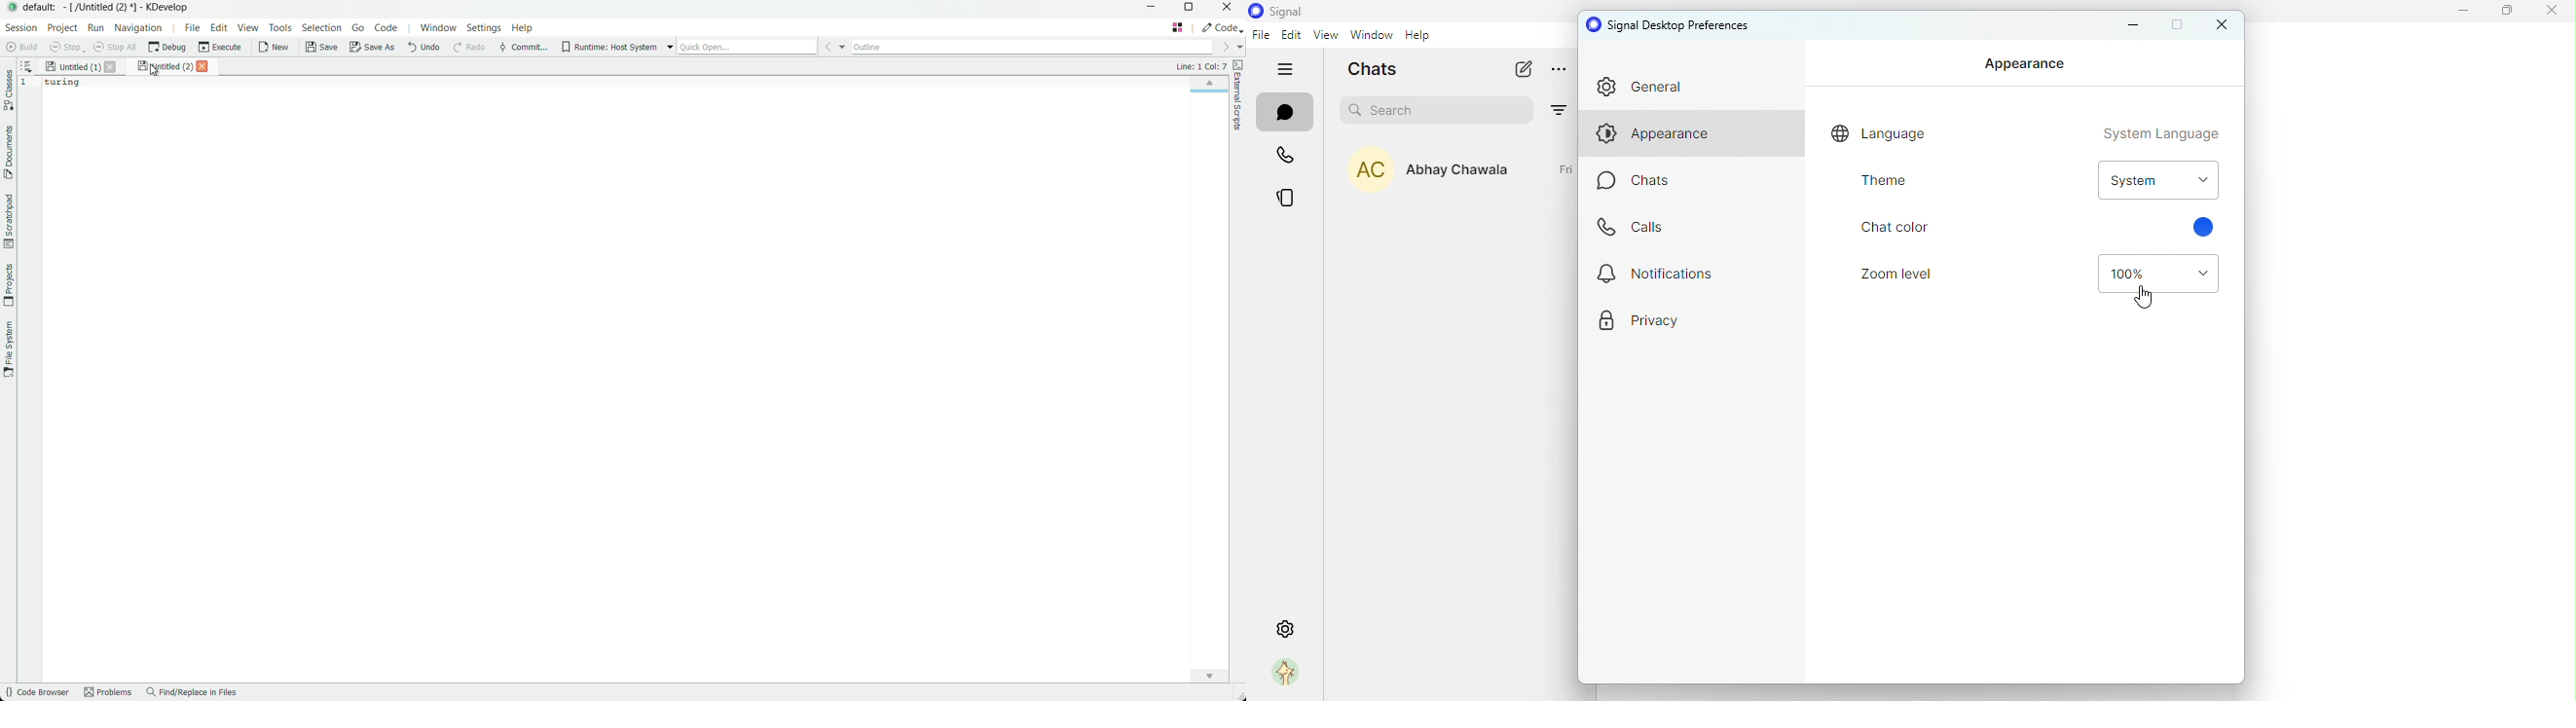  What do you see at coordinates (522, 29) in the screenshot?
I see `help menu` at bounding box center [522, 29].